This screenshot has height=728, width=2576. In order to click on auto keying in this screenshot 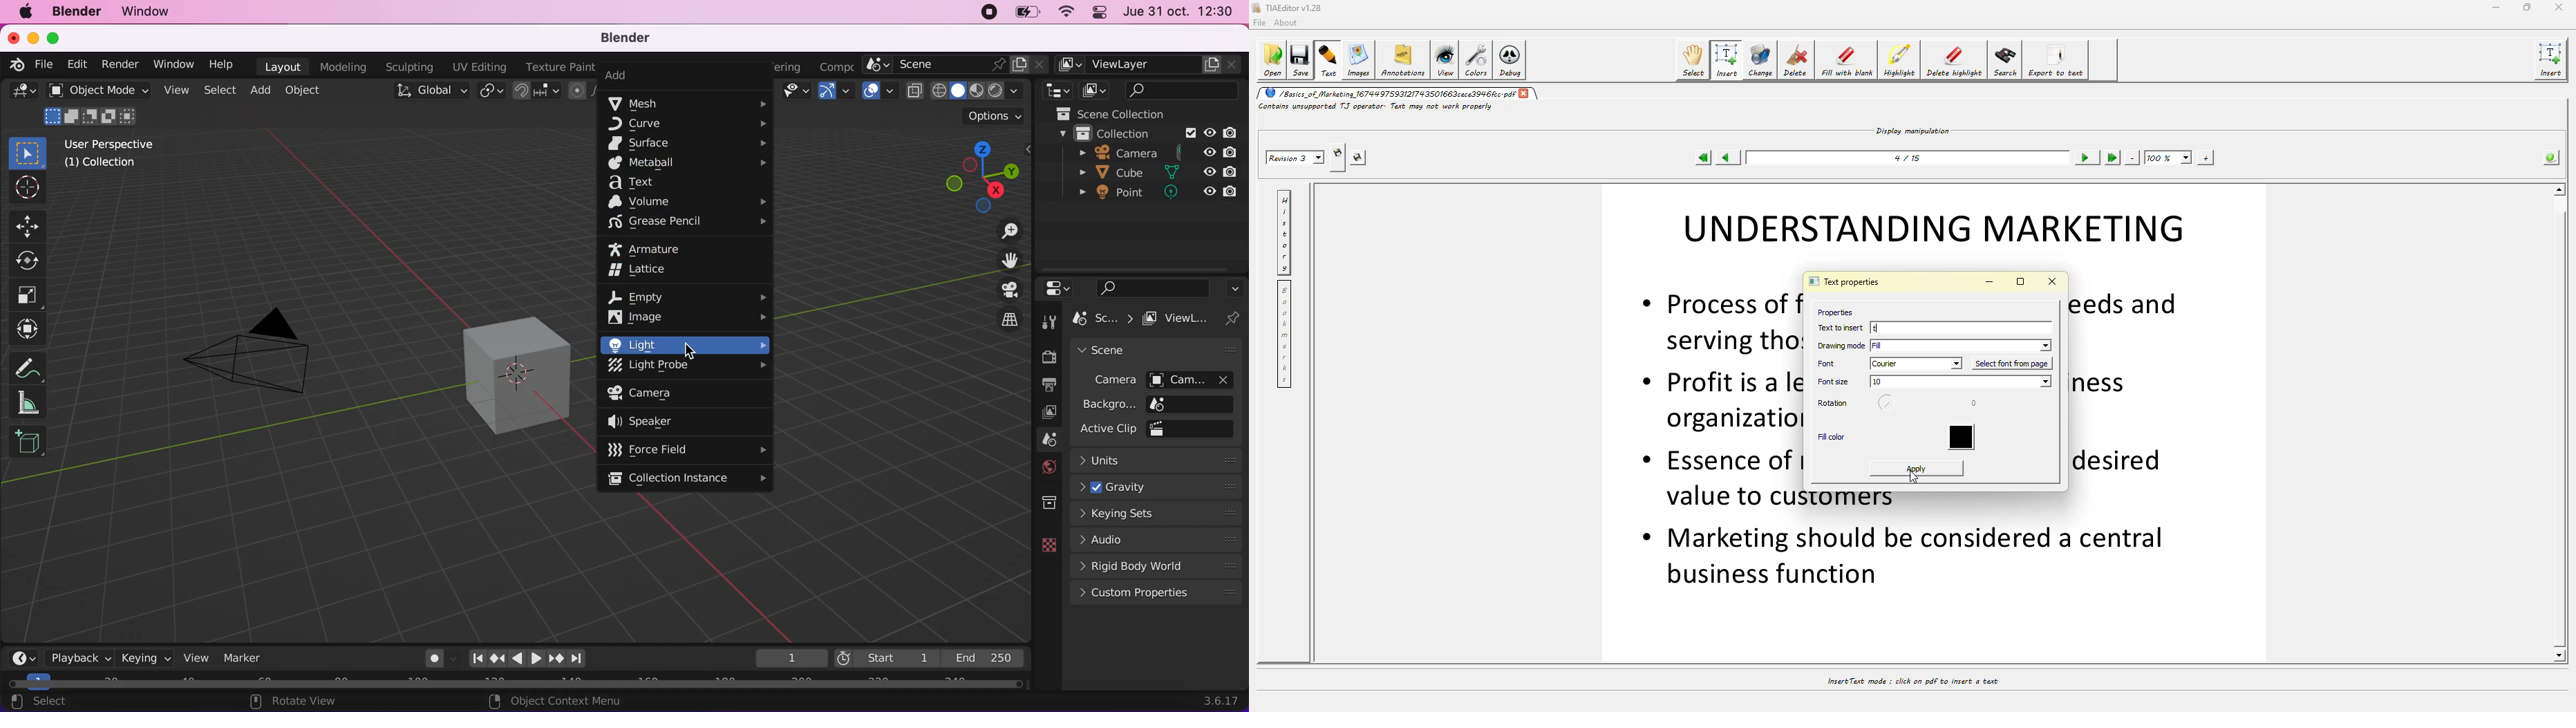, I will do `click(429, 656)`.